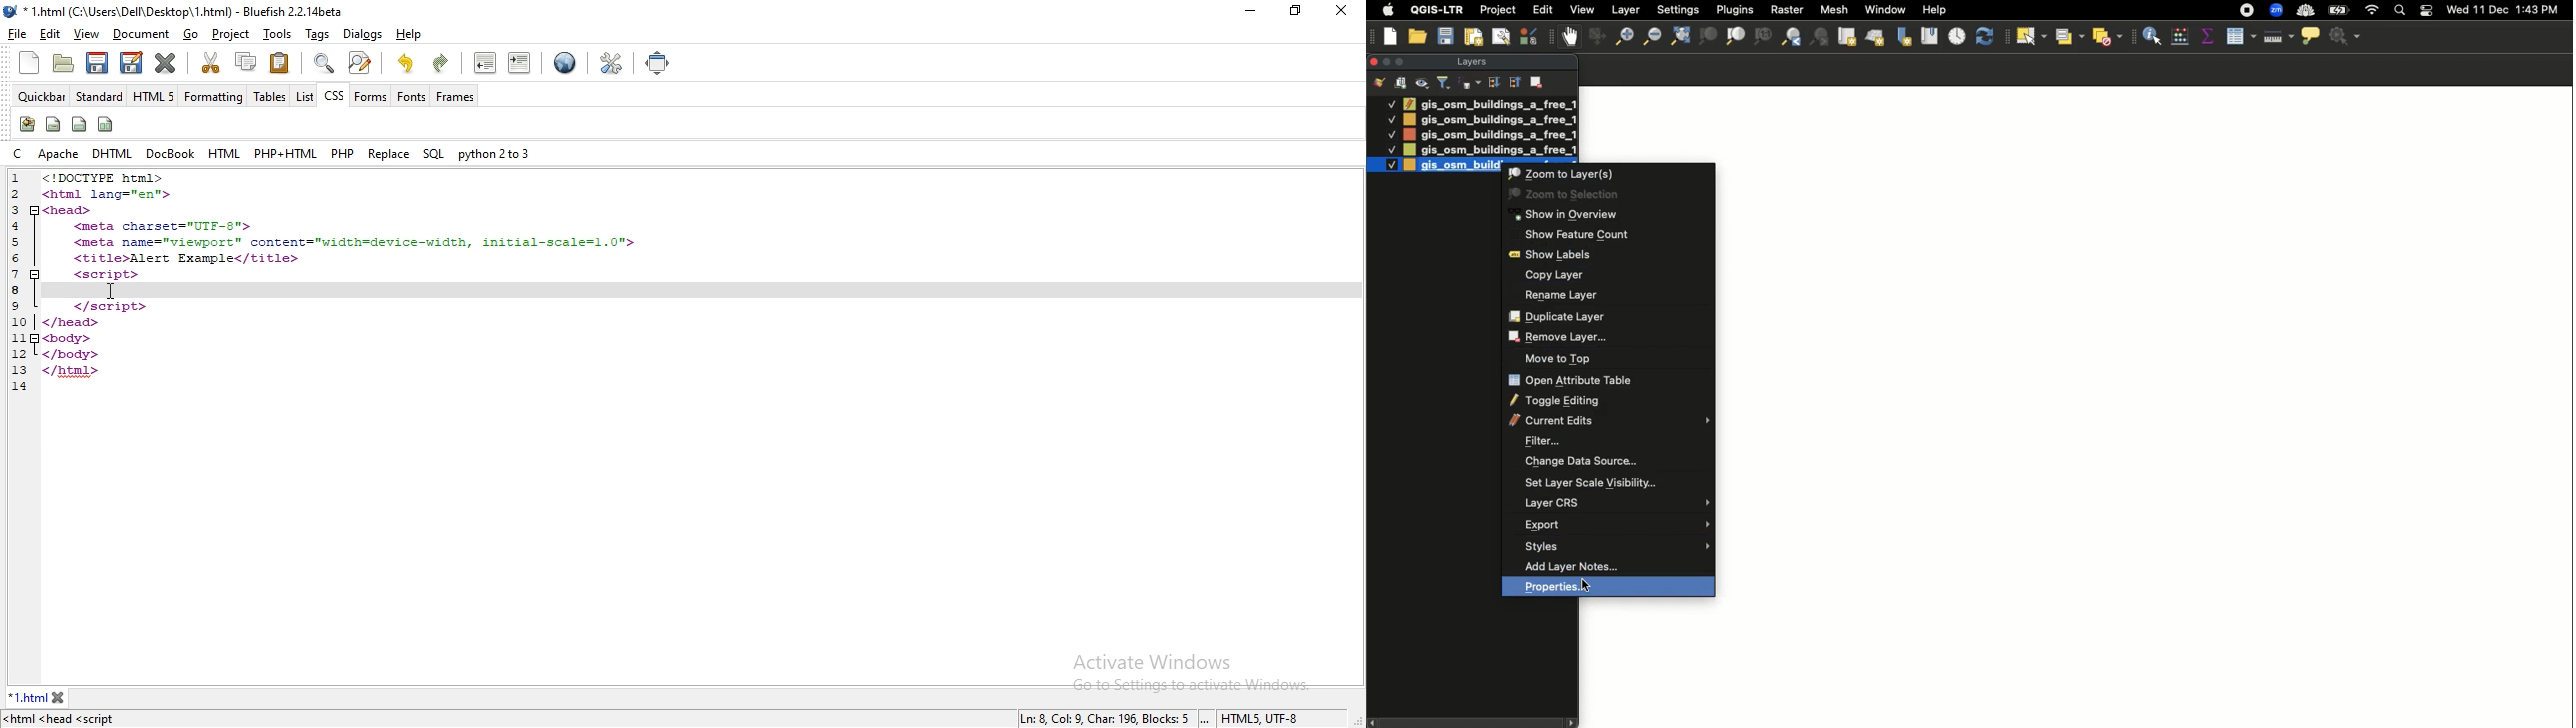 Image resolution: width=2576 pixels, height=728 pixels. I want to click on Add layer notes, so click(1615, 564).